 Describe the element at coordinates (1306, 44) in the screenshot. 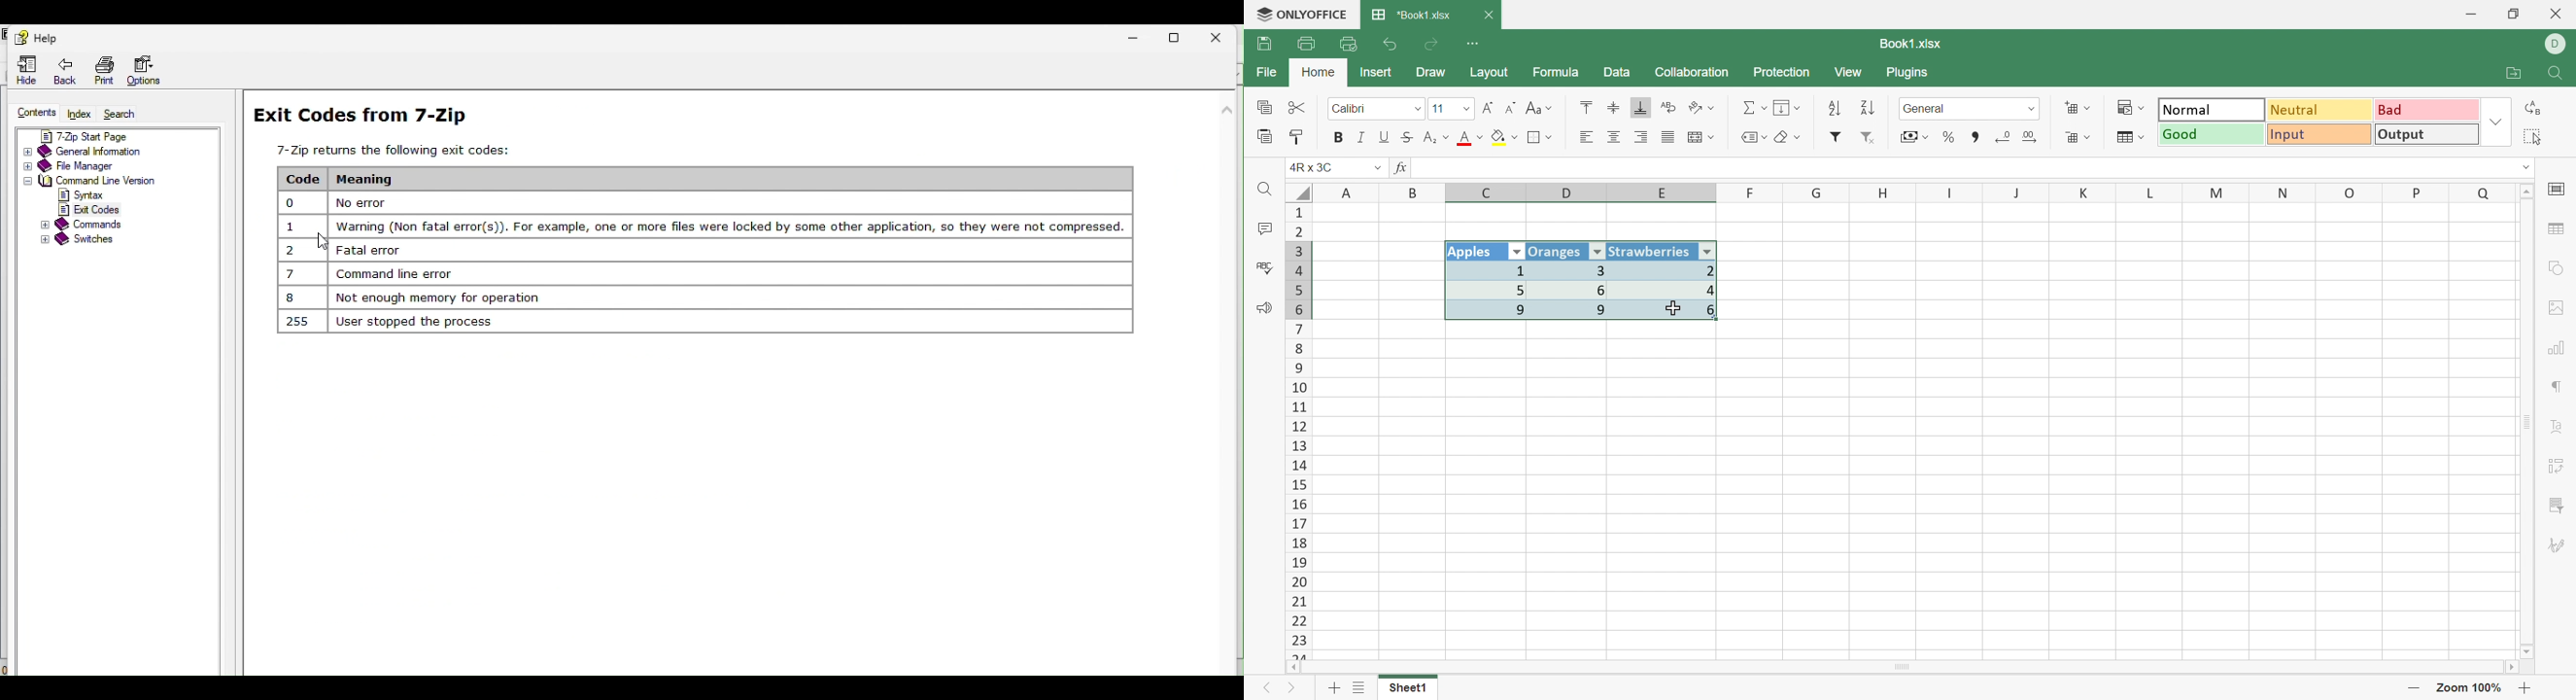

I see `Print` at that location.